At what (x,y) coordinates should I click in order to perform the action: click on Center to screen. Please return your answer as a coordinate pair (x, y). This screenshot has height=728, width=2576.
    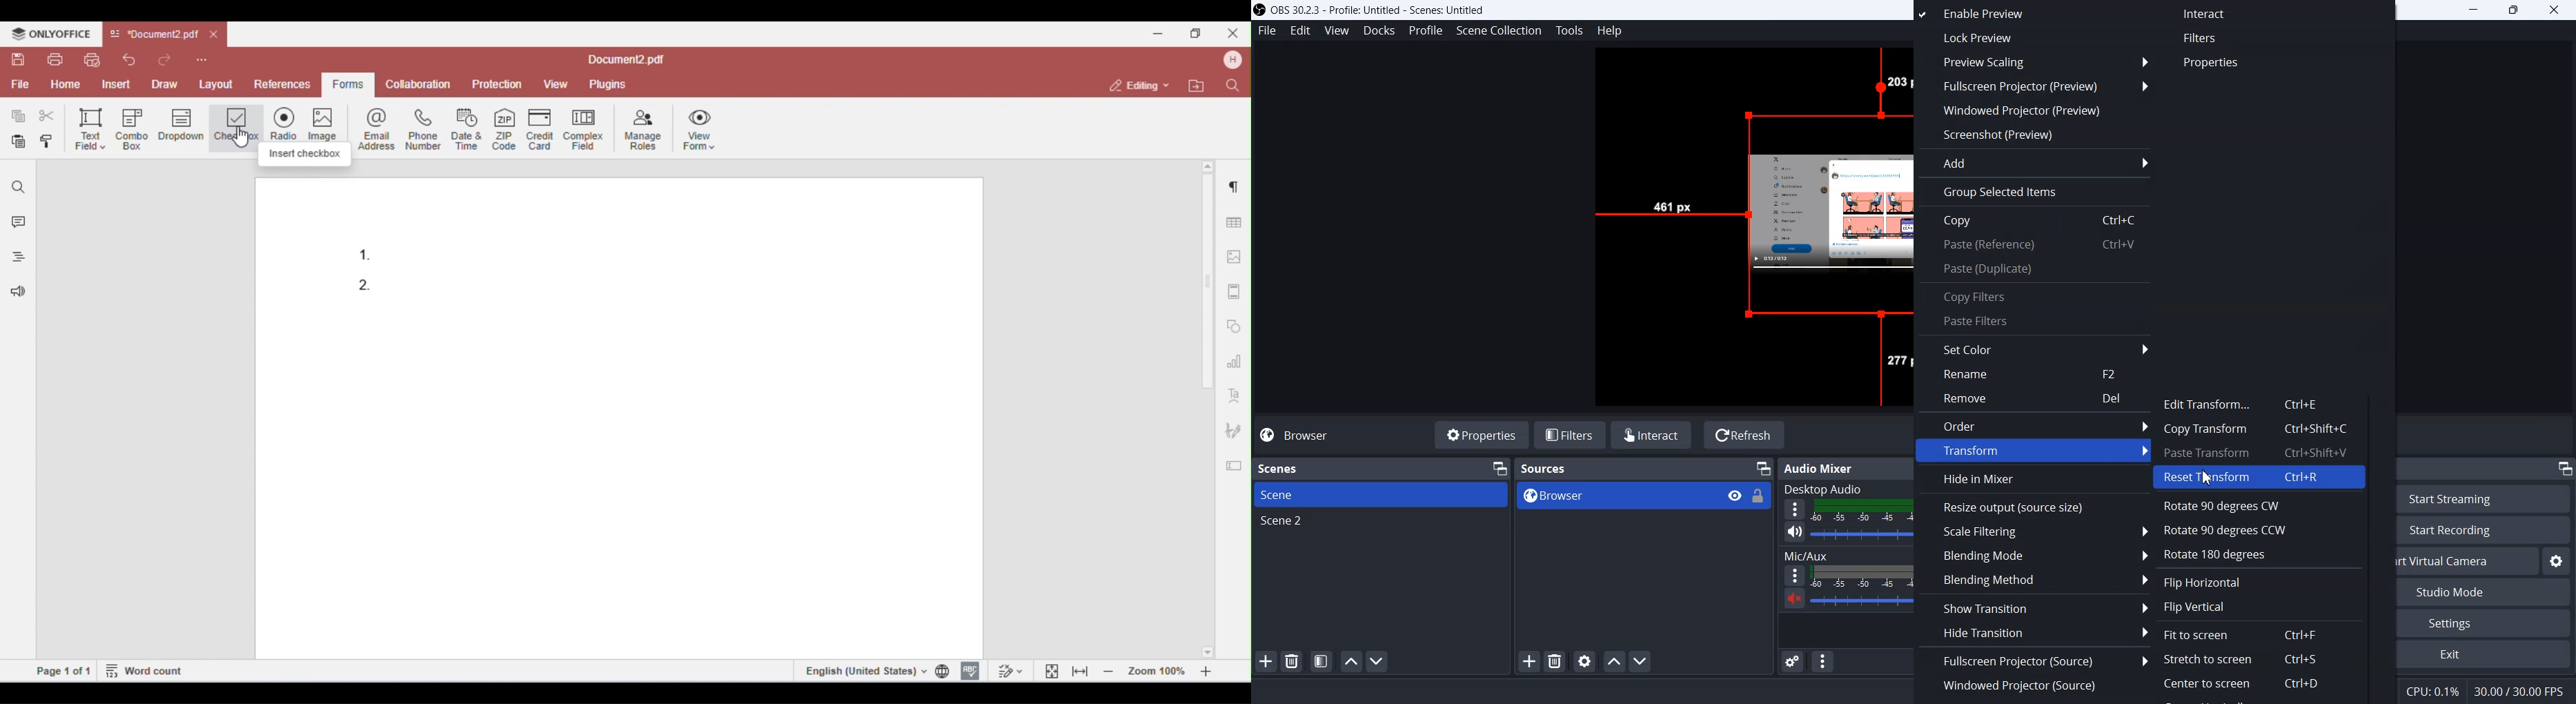
    Looking at the image, I should click on (2245, 686).